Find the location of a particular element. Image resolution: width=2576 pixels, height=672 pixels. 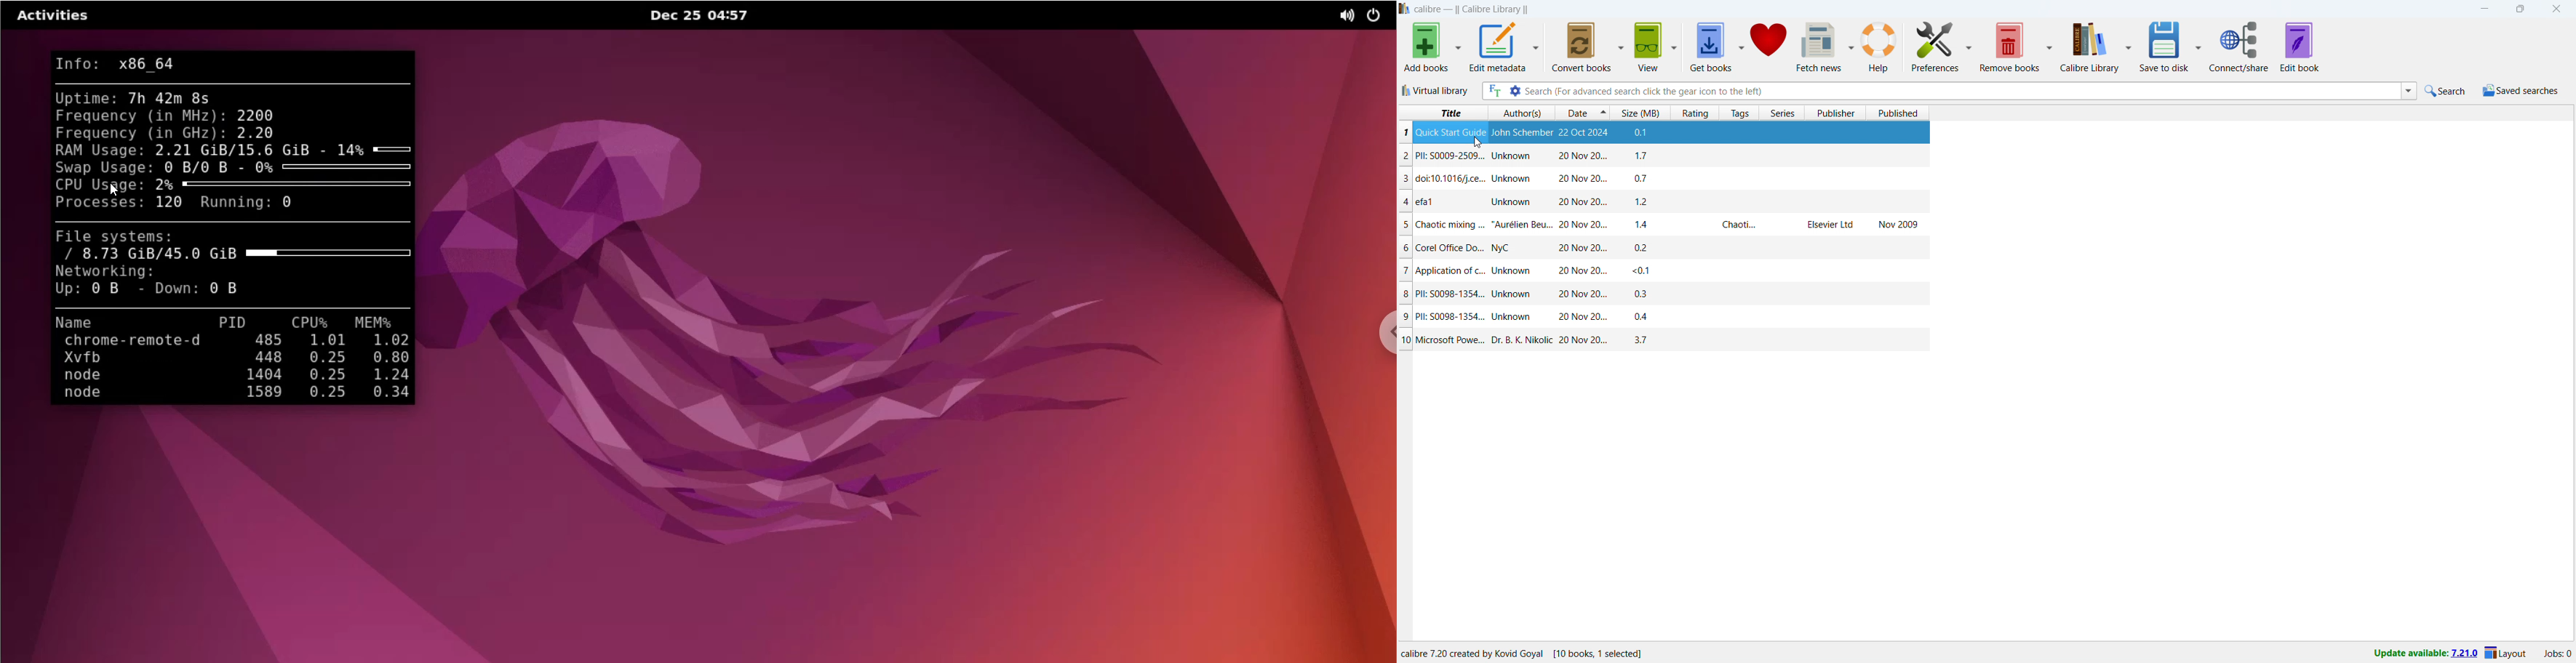

sort by authors is located at coordinates (1521, 112).